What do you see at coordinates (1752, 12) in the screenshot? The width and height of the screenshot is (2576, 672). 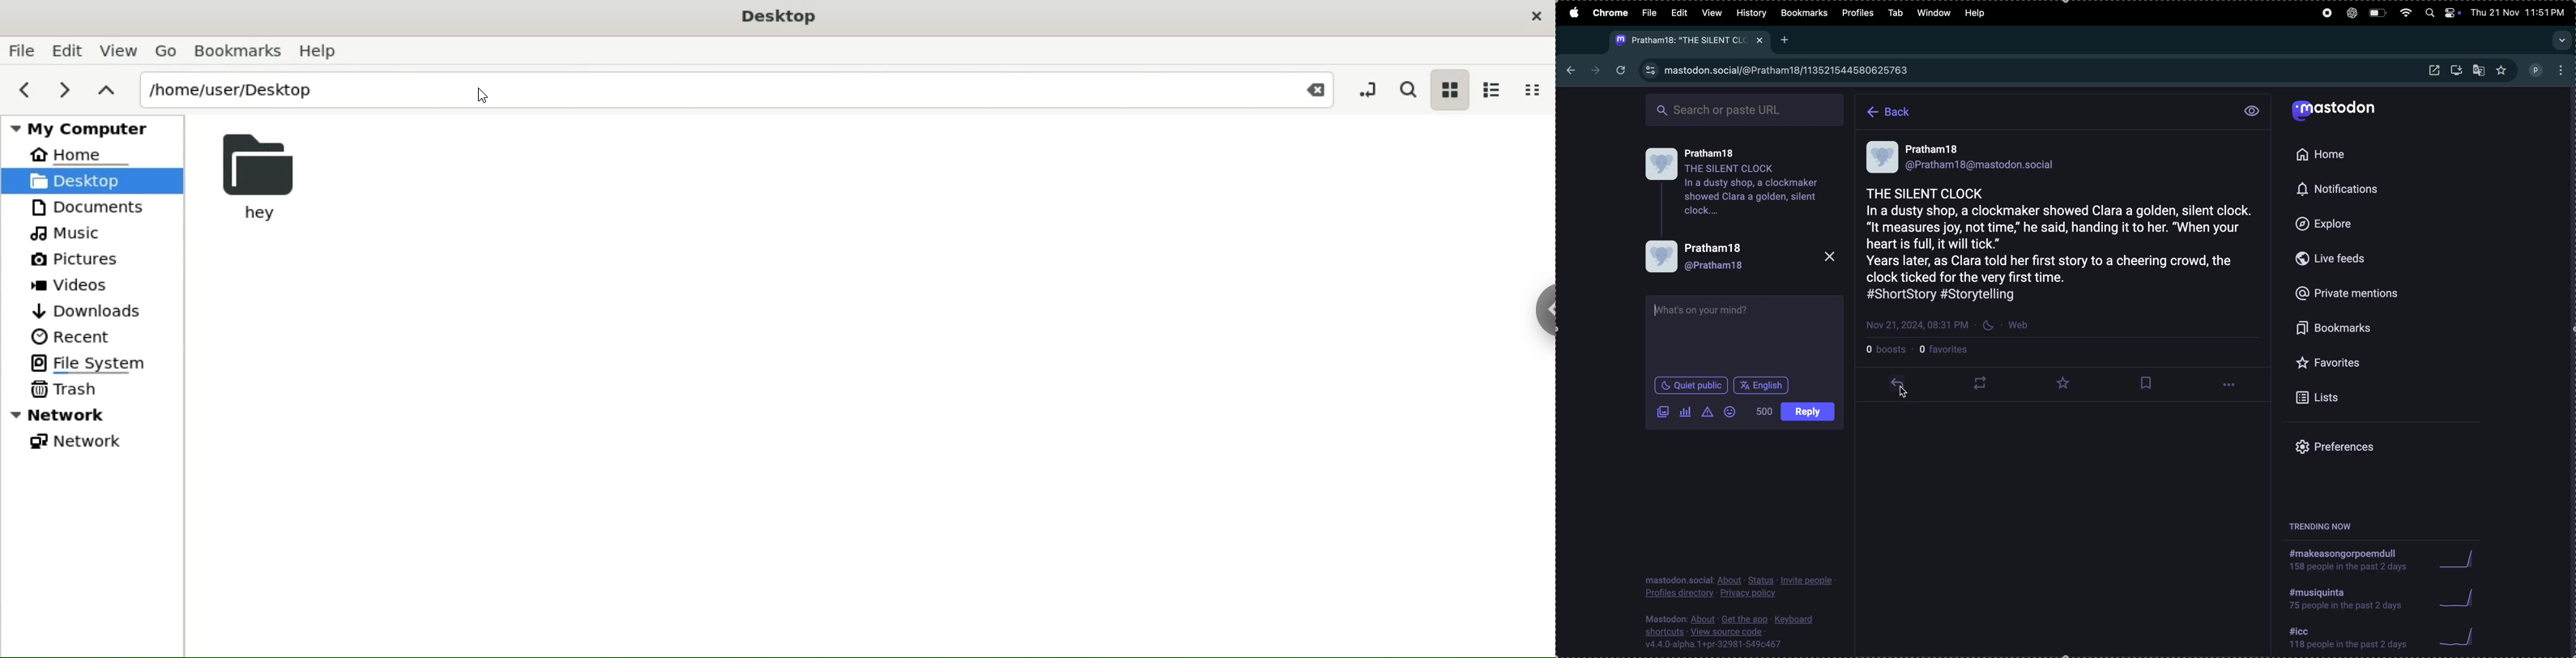 I see `history` at bounding box center [1752, 12].